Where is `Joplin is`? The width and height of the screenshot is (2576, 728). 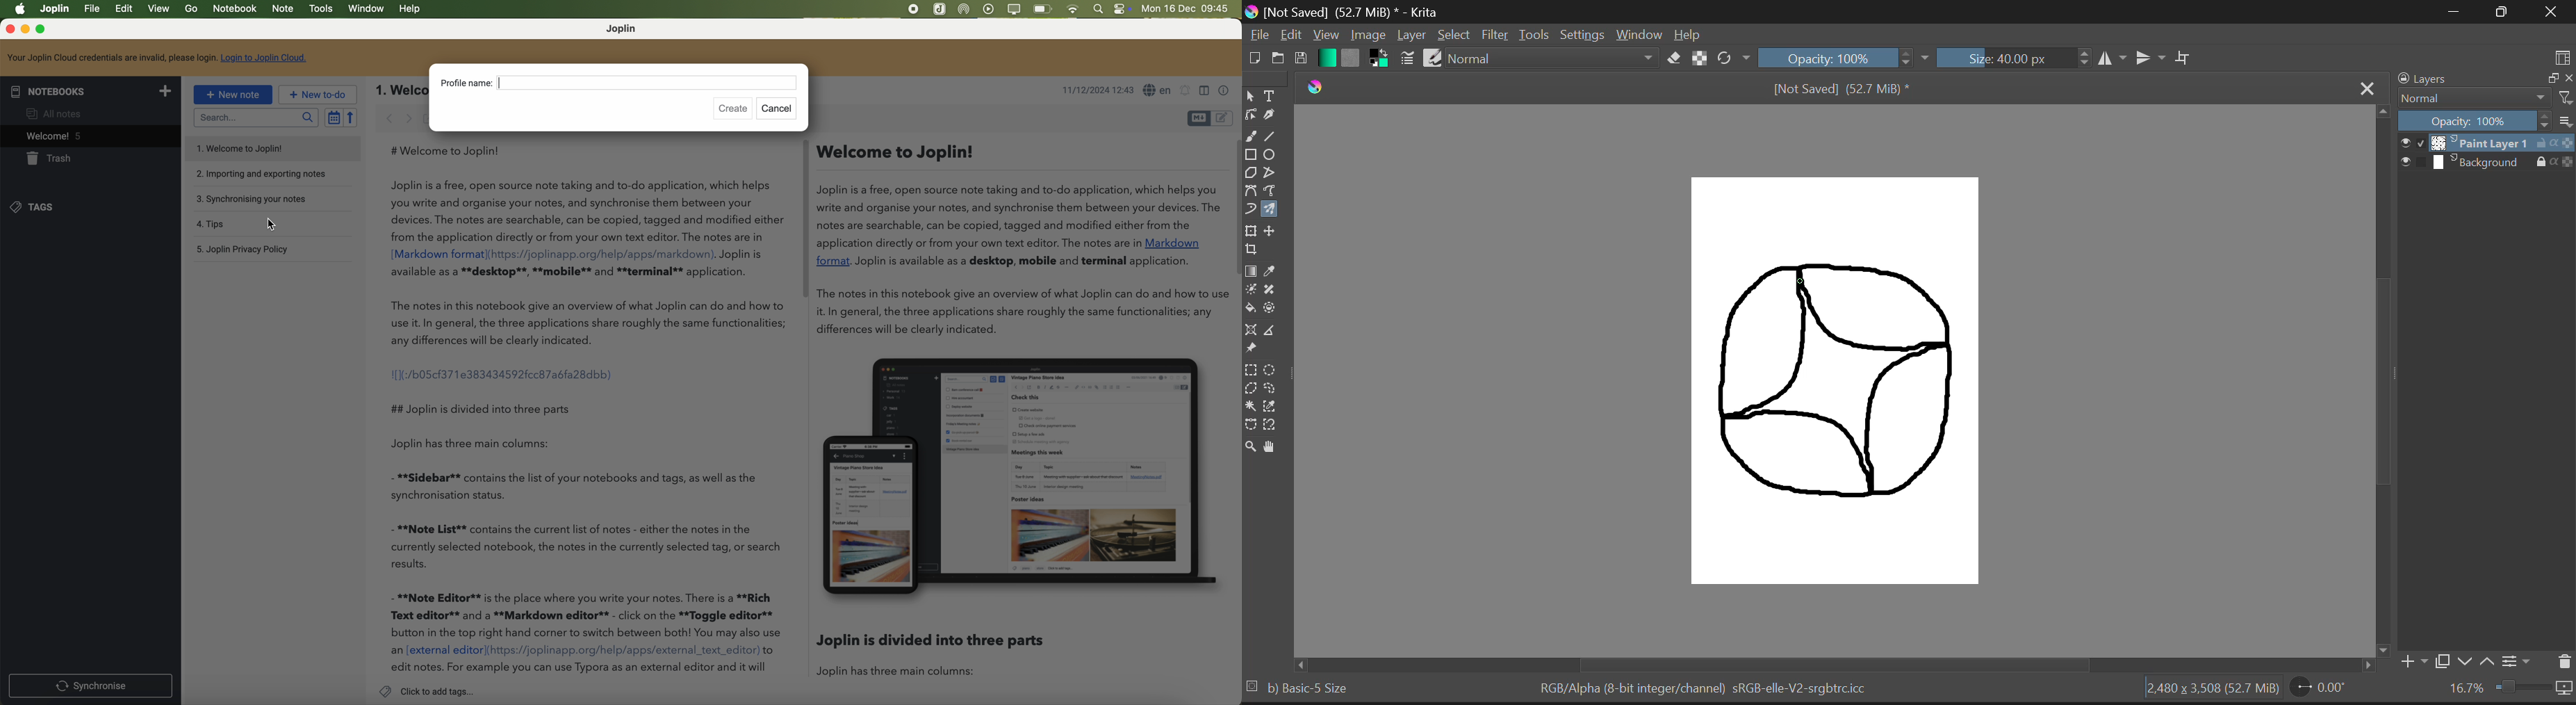
Joplin is is located at coordinates (742, 255).